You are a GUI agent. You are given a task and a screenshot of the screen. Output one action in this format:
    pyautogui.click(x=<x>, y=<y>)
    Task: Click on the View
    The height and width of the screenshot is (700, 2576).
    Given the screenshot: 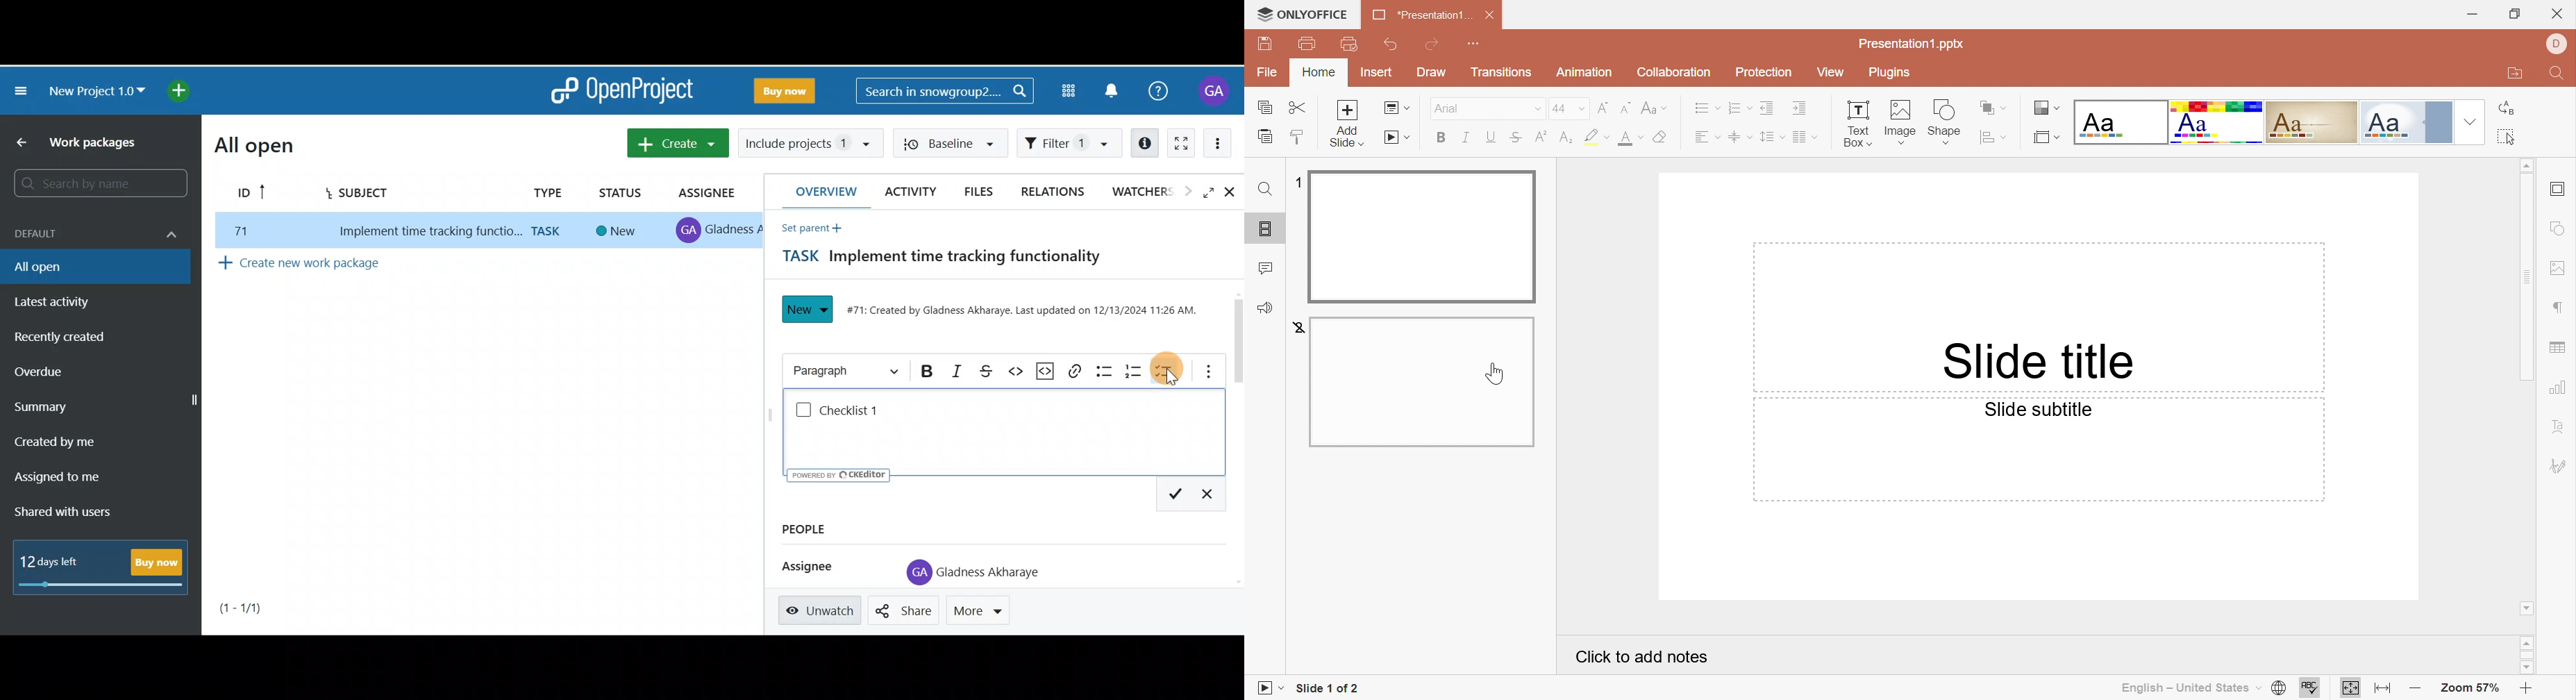 What is the action you would take?
    pyautogui.click(x=1829, y=72)
    